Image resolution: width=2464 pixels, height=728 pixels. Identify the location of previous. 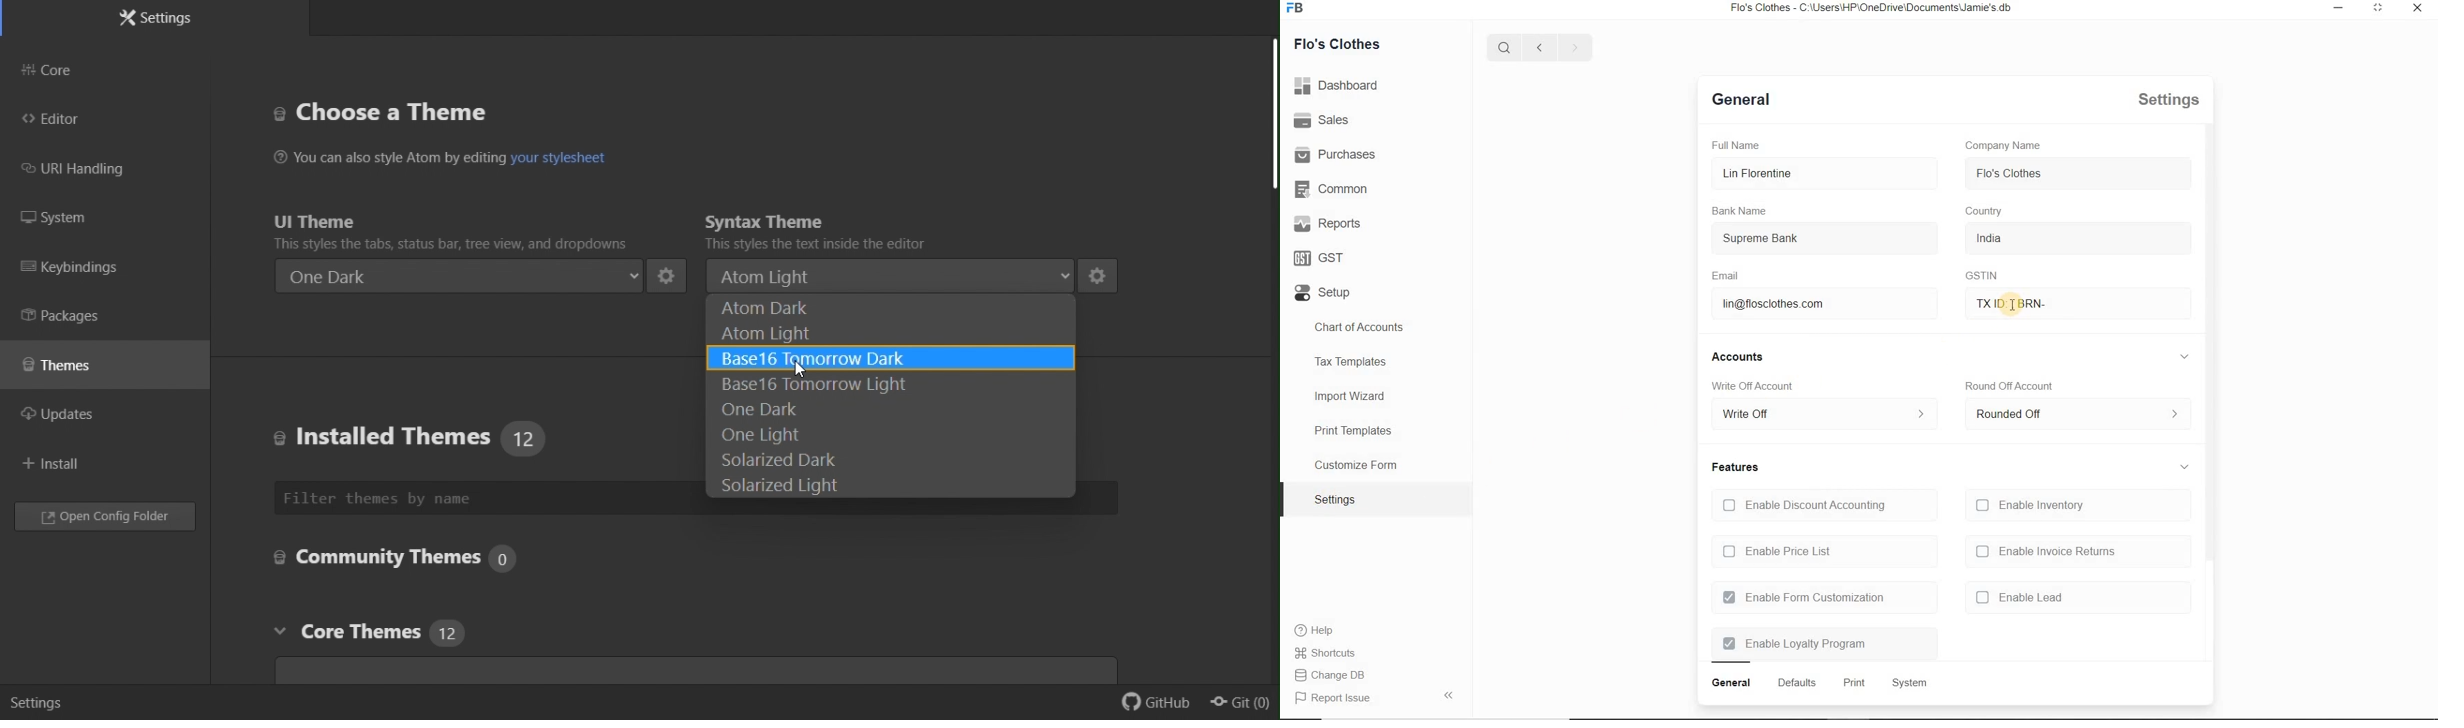
(1538, 48).